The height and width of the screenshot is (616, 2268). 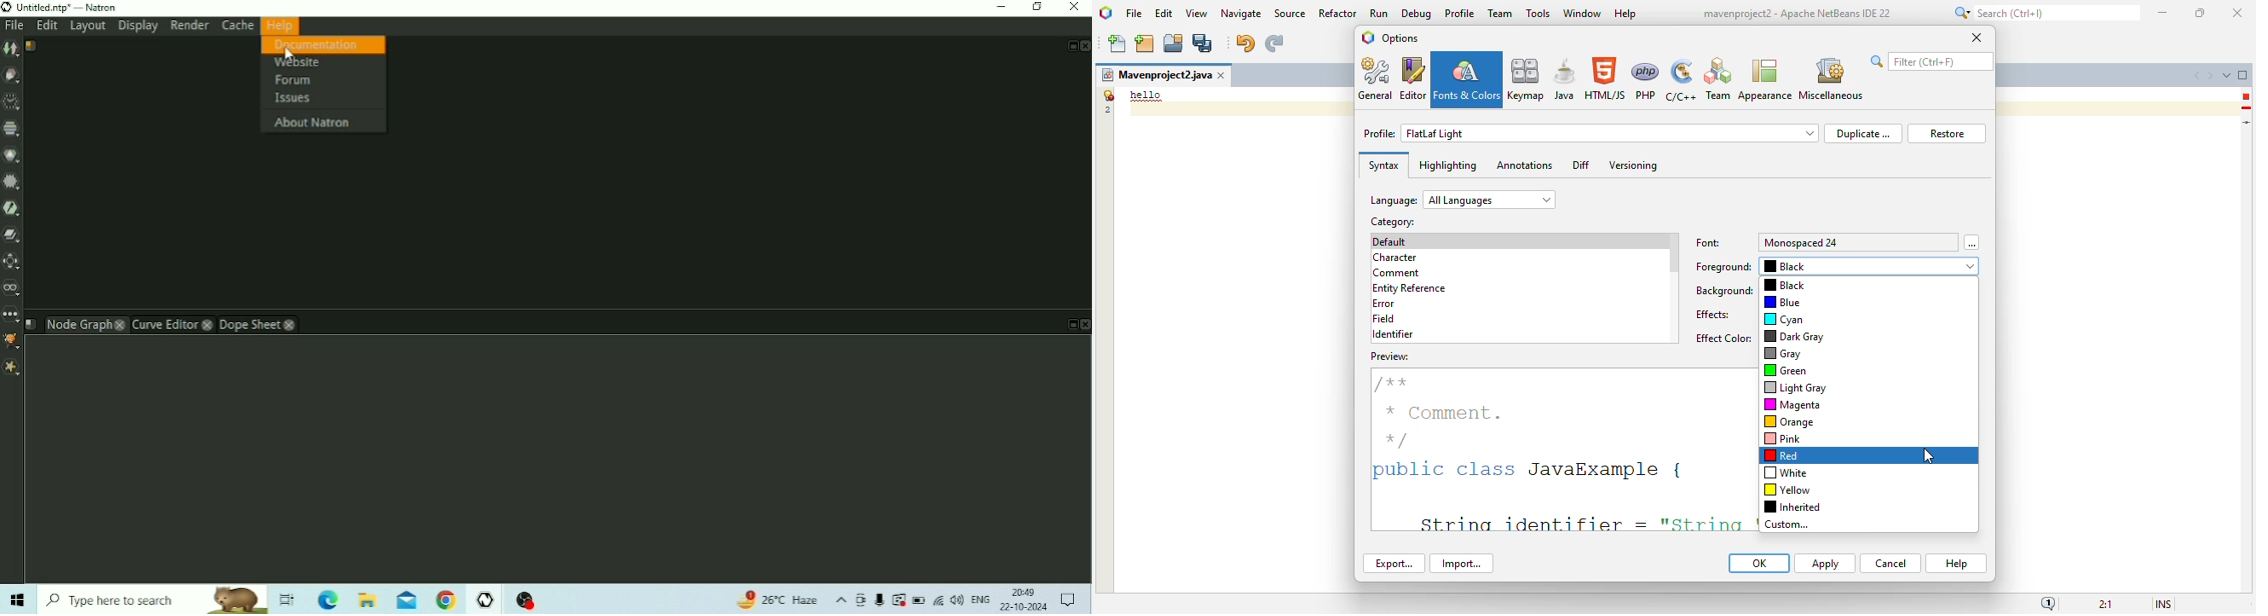 What do you see at coordinates (12, 235) in the screenshot?
I see `Merge` at bounding box center [12, 235].